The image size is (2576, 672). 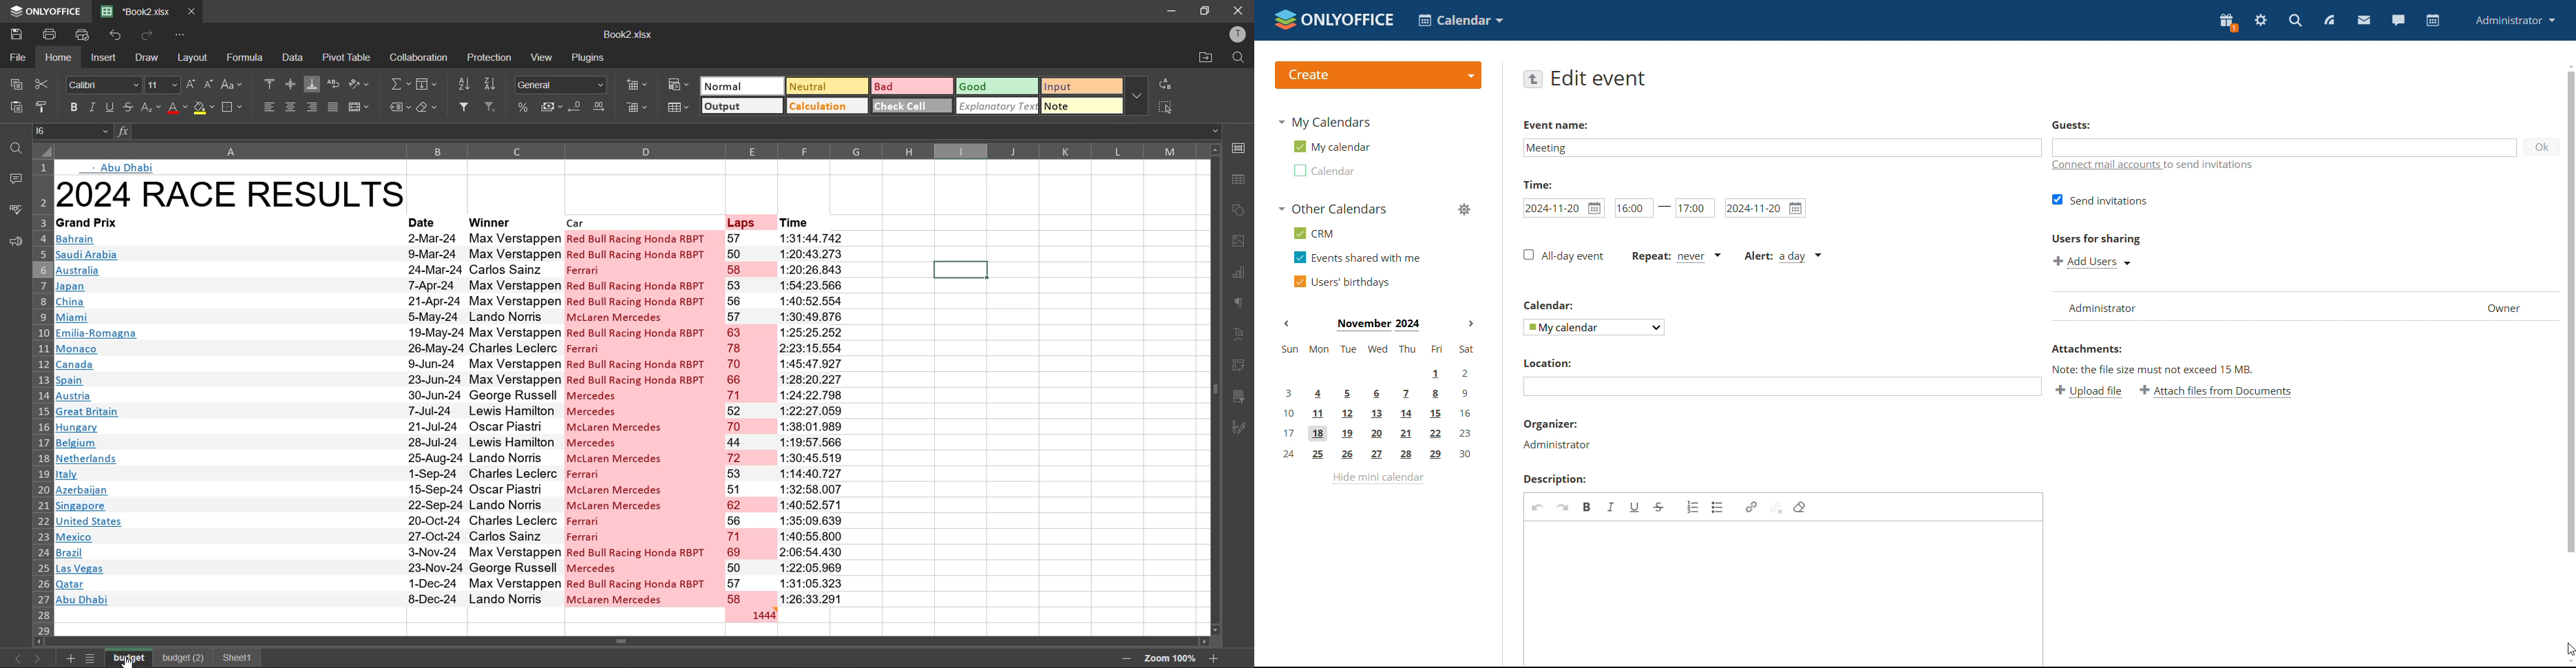 What do you see at coordinates (93, 658) in the screenshot?
I see `sheet list` at bounding box center [93, 658].